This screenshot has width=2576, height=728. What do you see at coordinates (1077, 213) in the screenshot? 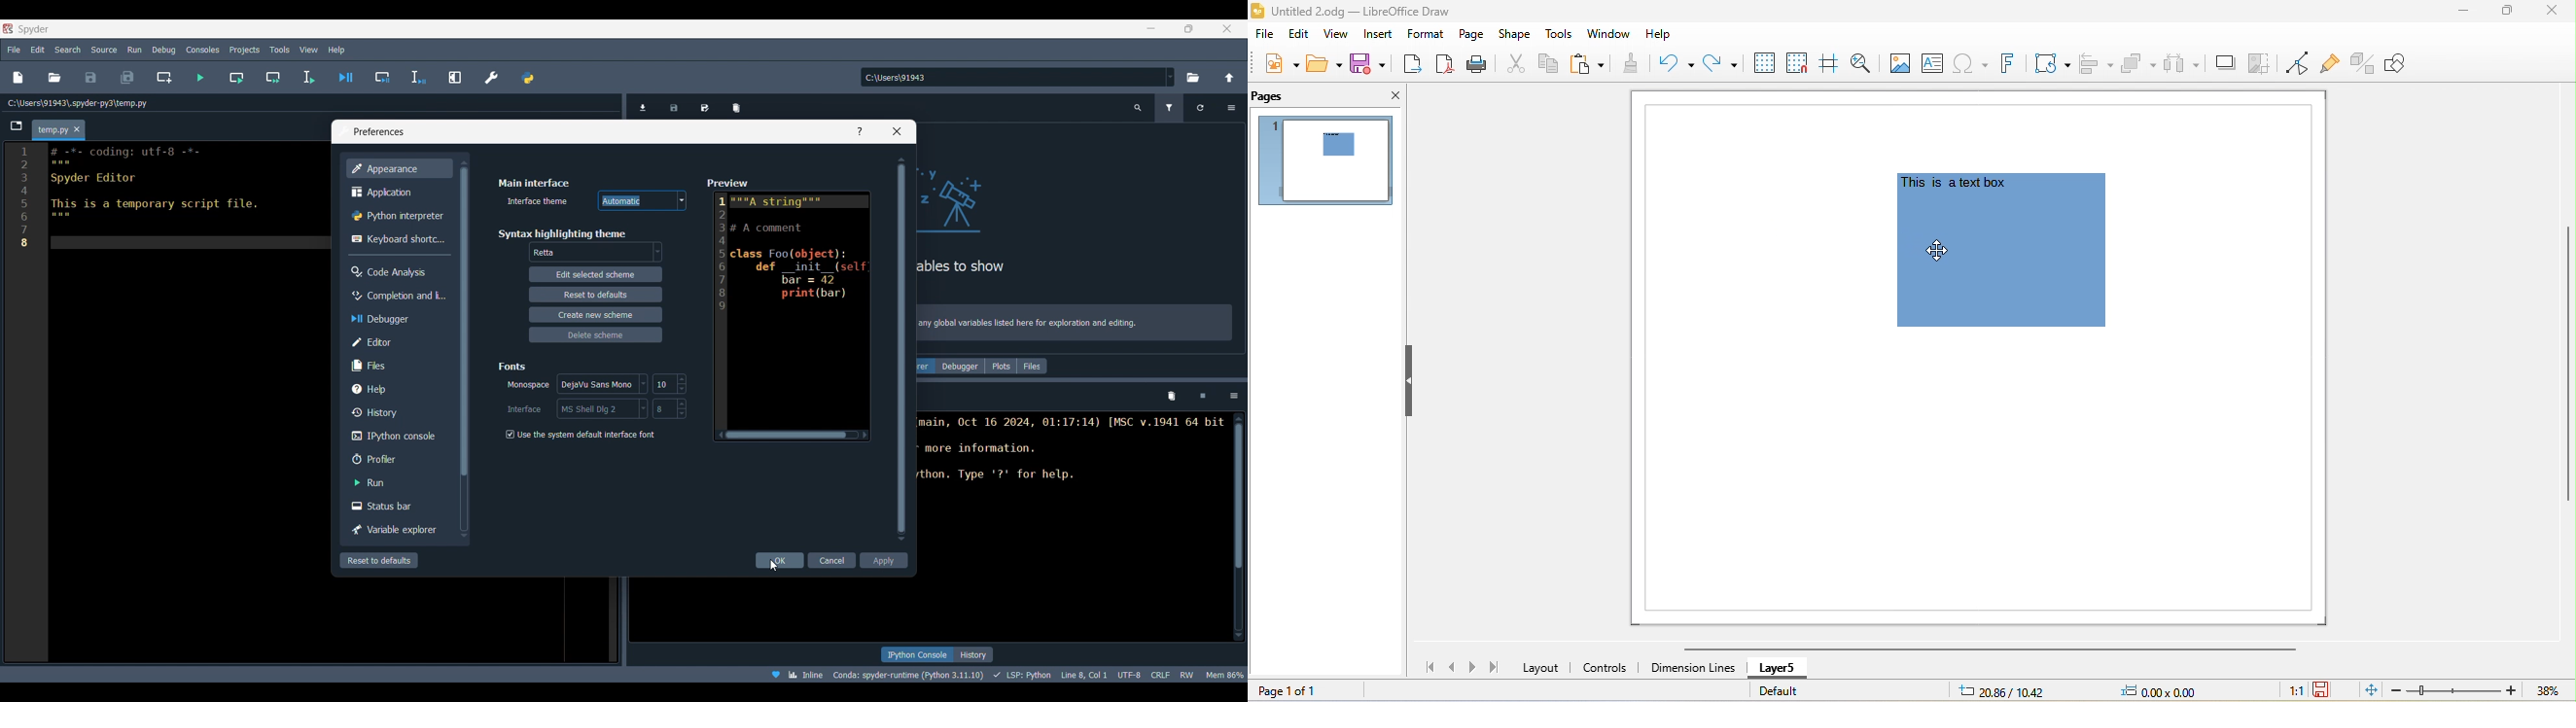
I see `variable explorer pane` at bounding box center [1077, 213].